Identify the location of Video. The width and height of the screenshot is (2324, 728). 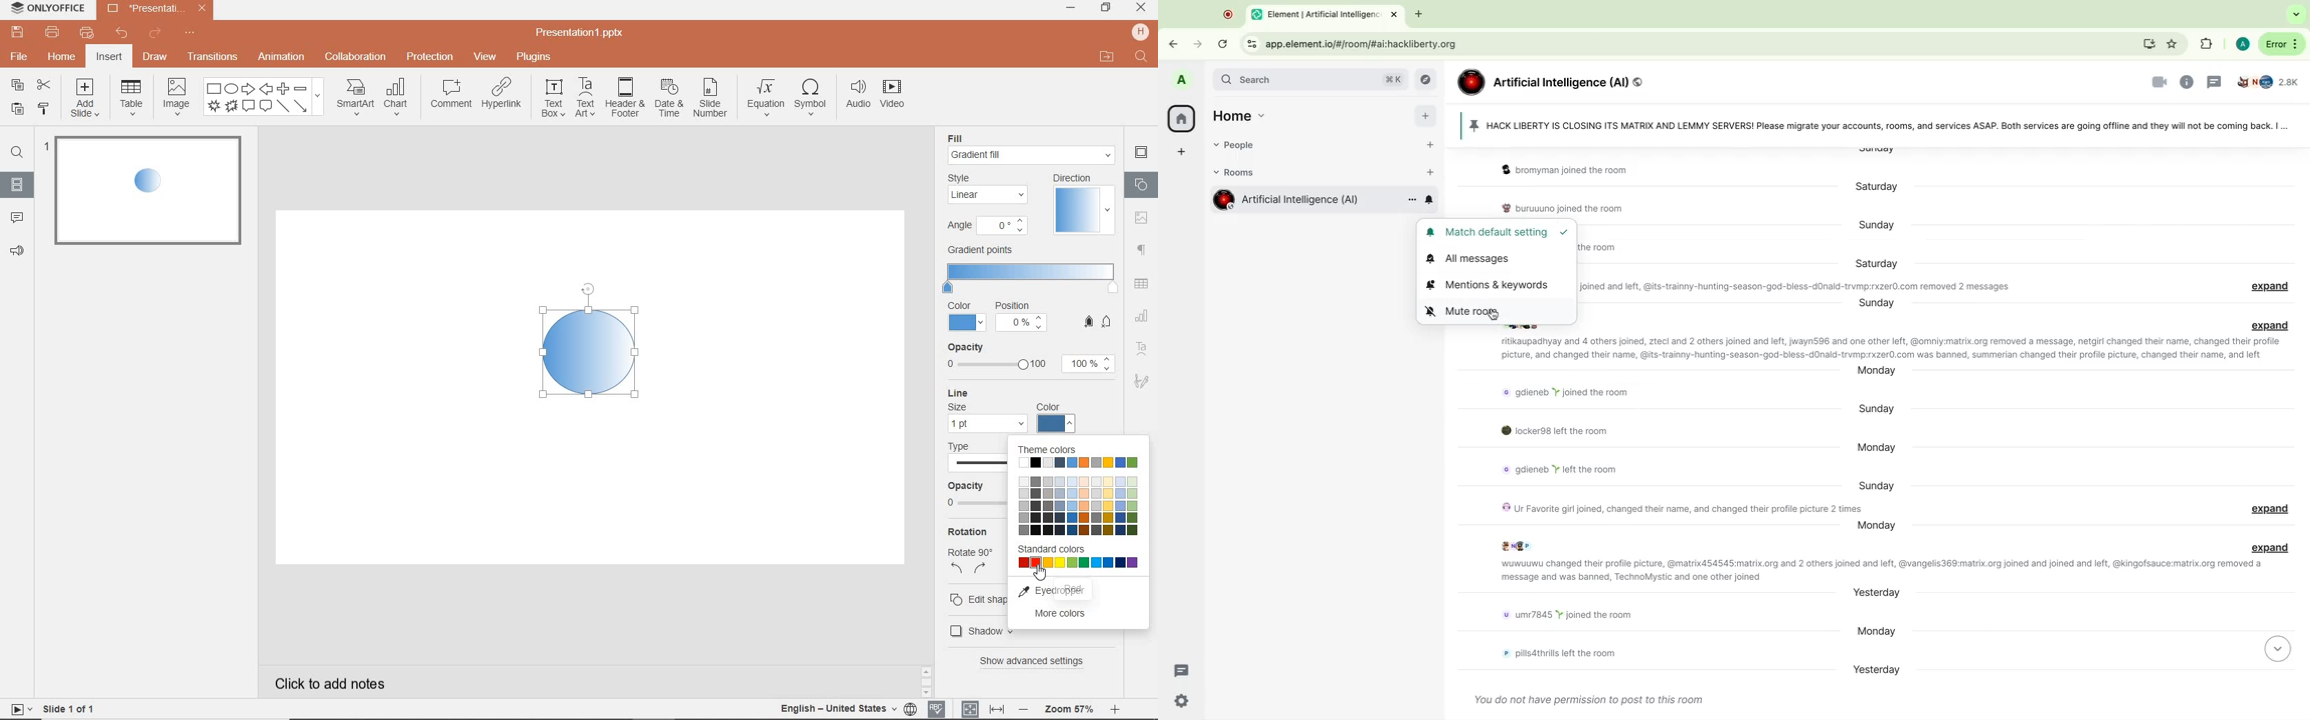
(2156, 82).